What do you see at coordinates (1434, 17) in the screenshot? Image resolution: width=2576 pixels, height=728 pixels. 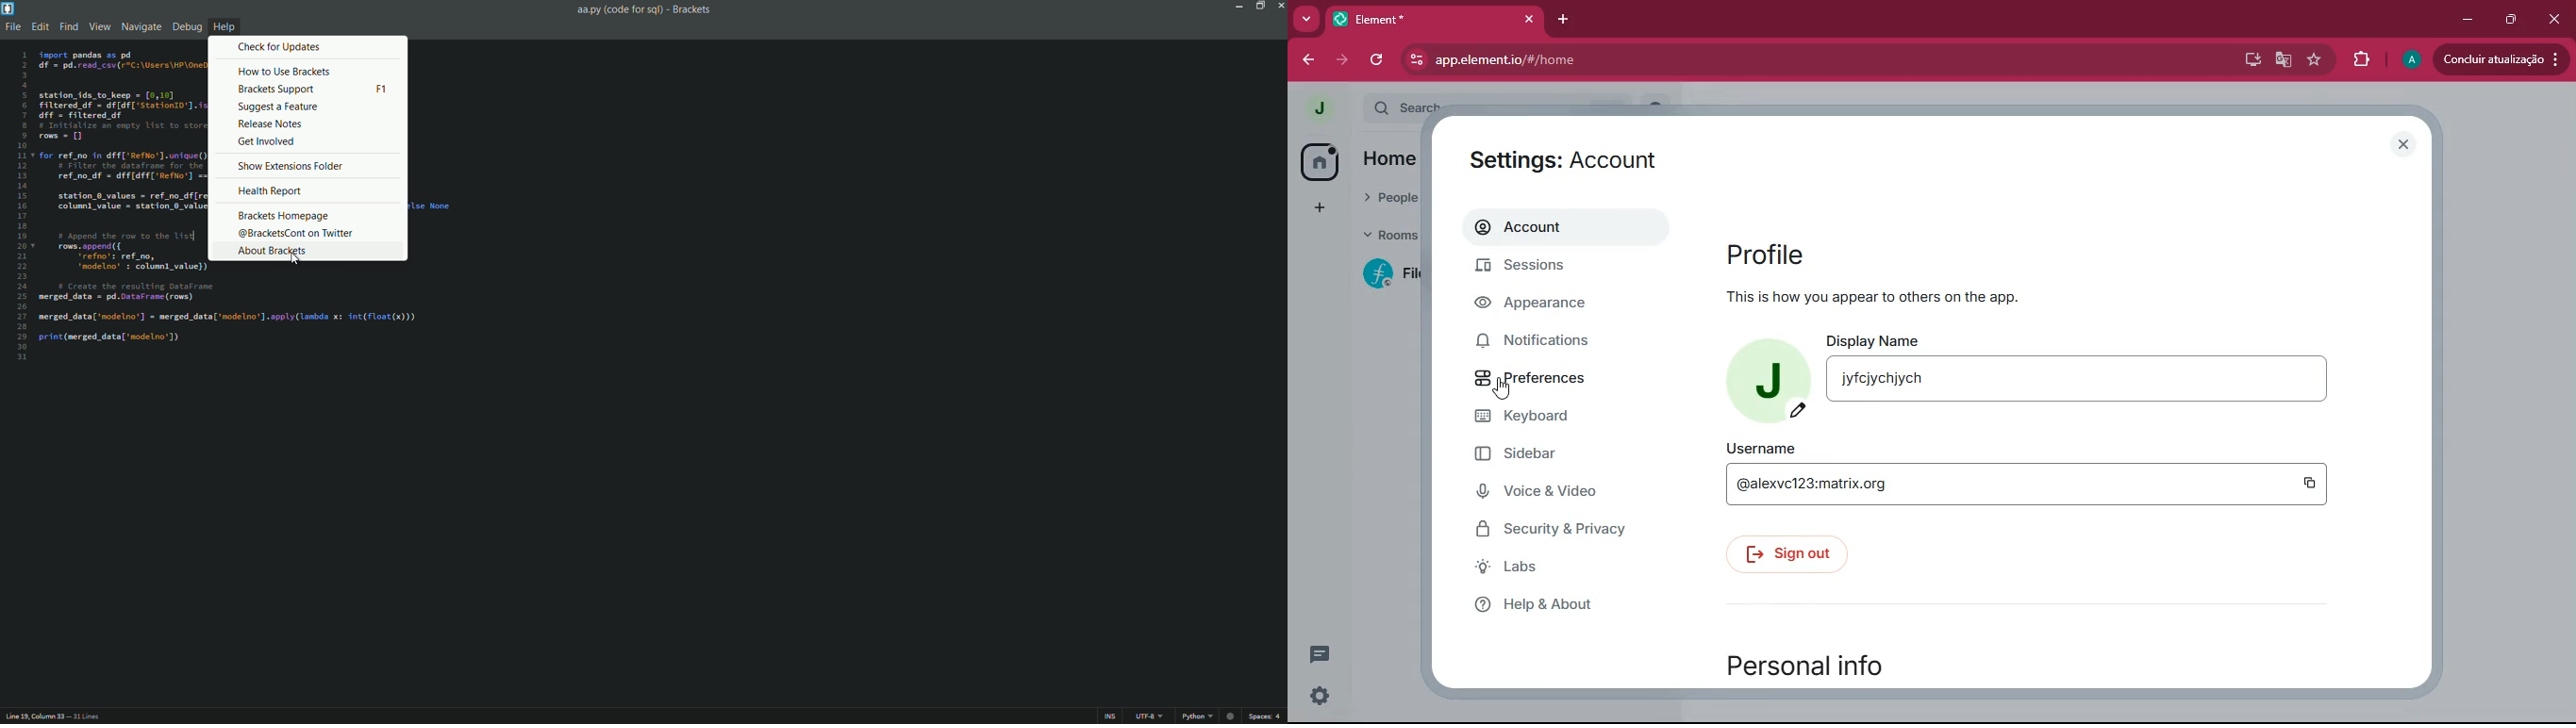 I see `element` at bounding box center [1434, 17].